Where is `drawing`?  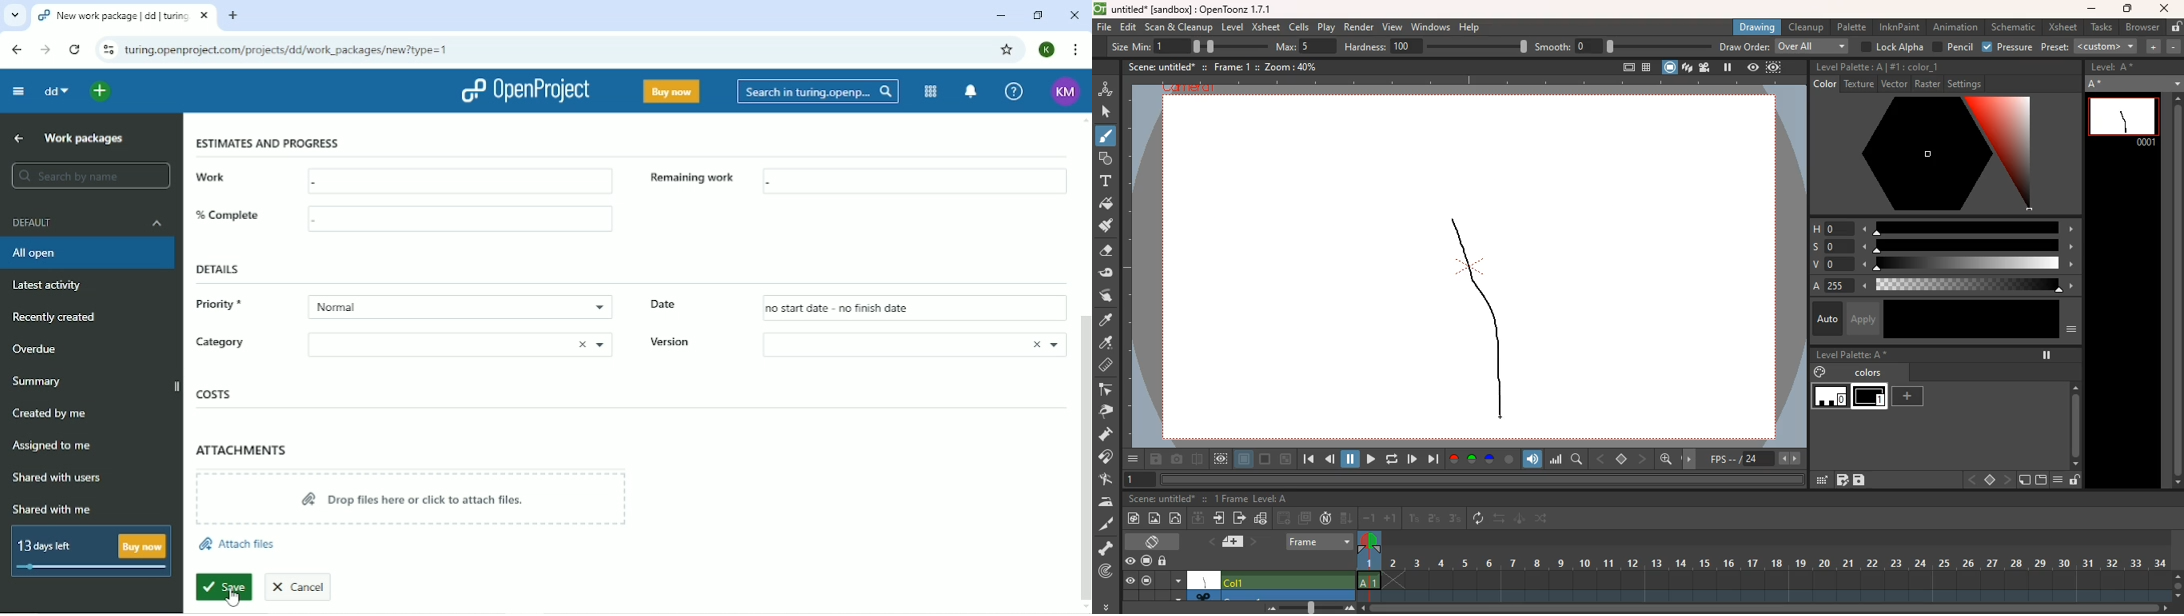 drawing is located at coordinates (1759, 26).